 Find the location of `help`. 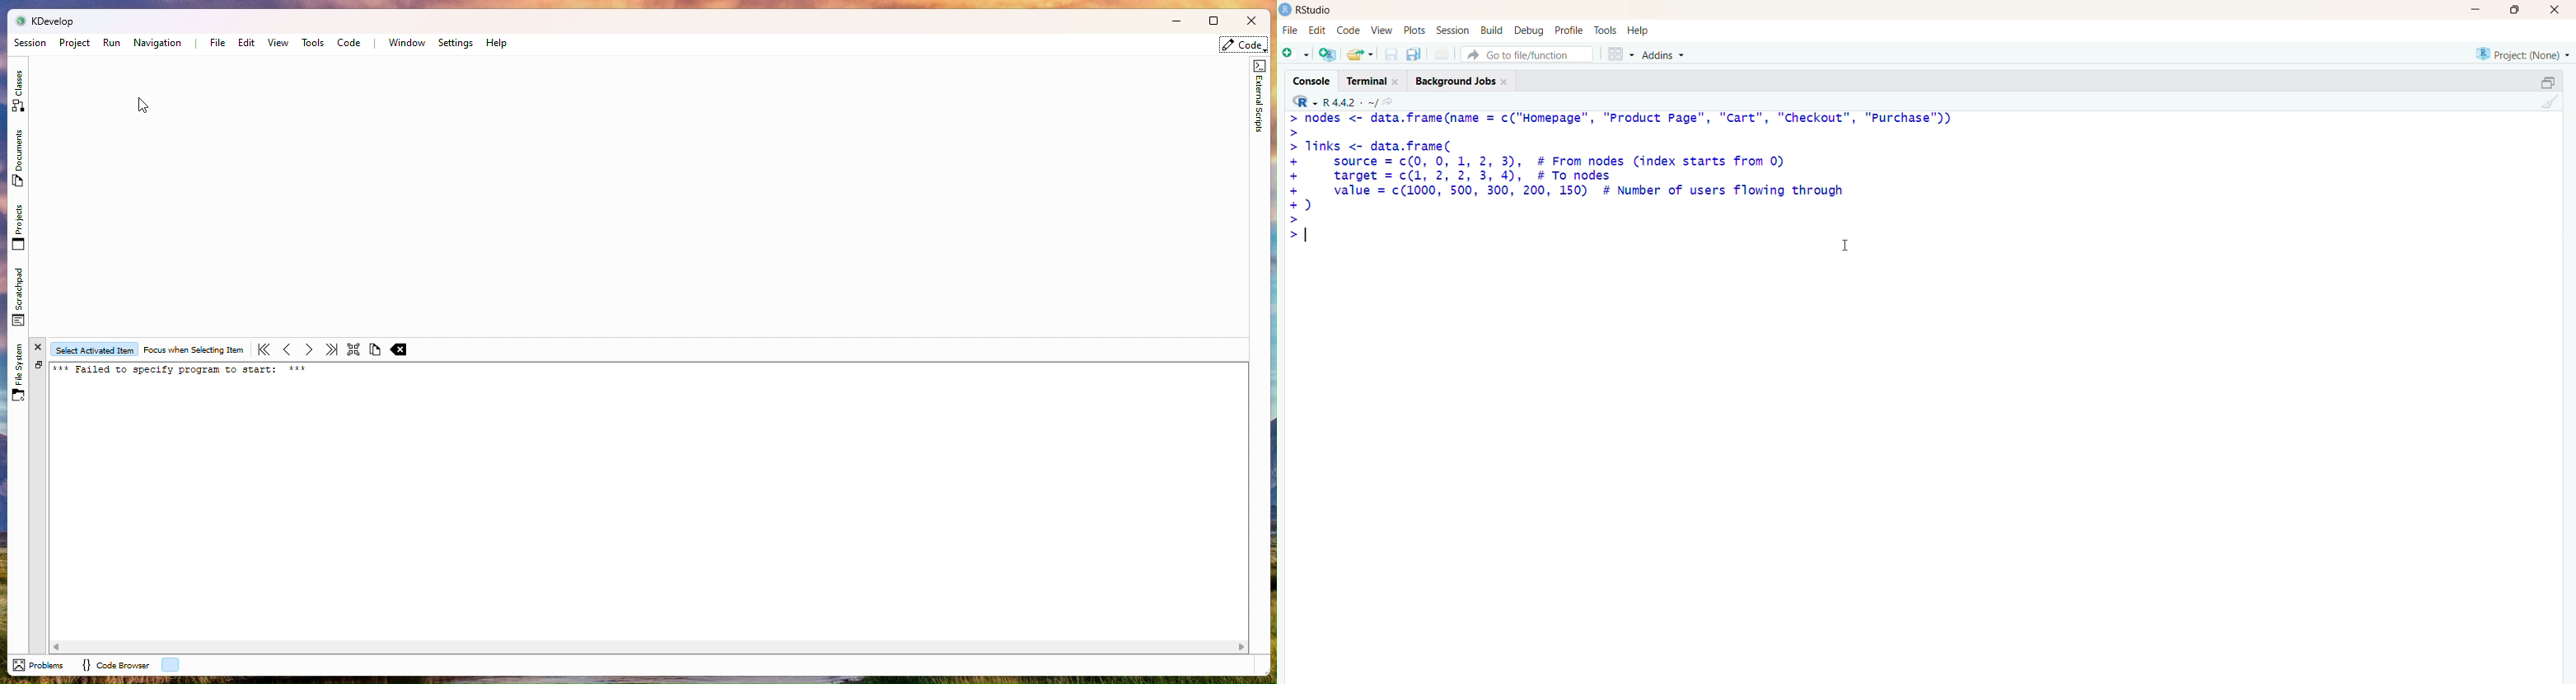

help is located at coordinates (1646, 30).